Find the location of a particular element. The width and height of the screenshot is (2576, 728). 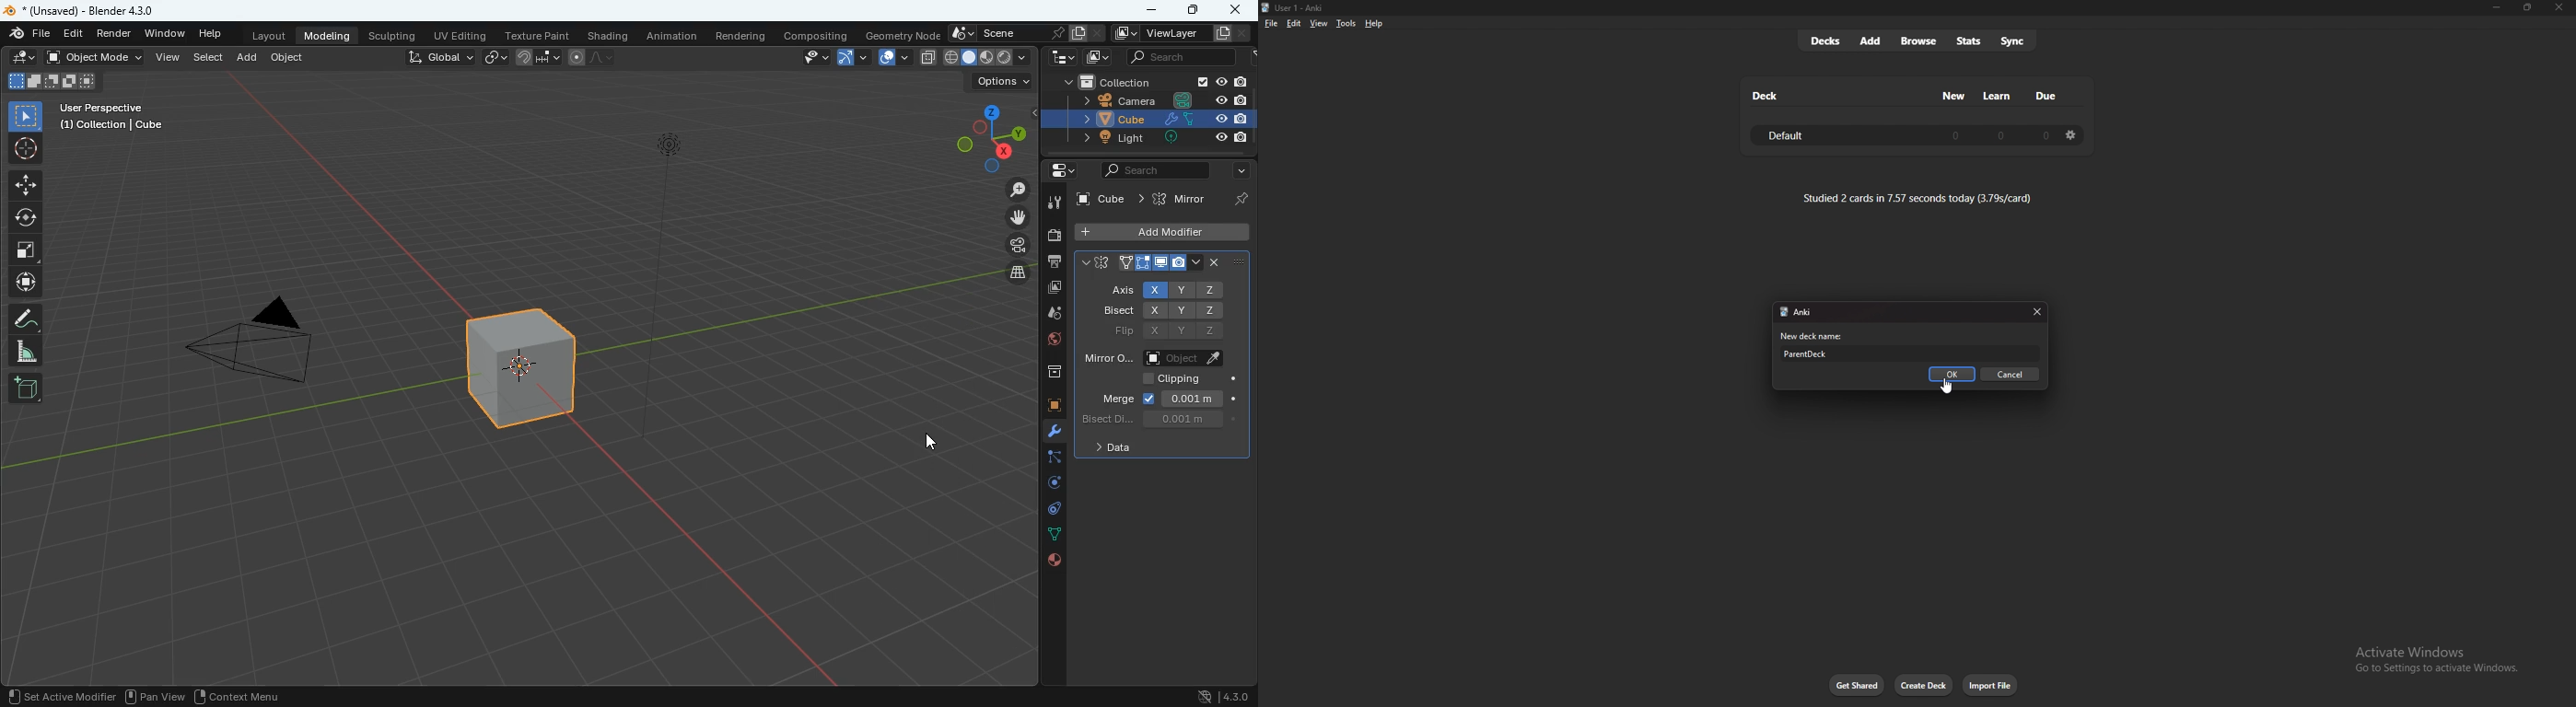

help is located at coordinates (209, 35).